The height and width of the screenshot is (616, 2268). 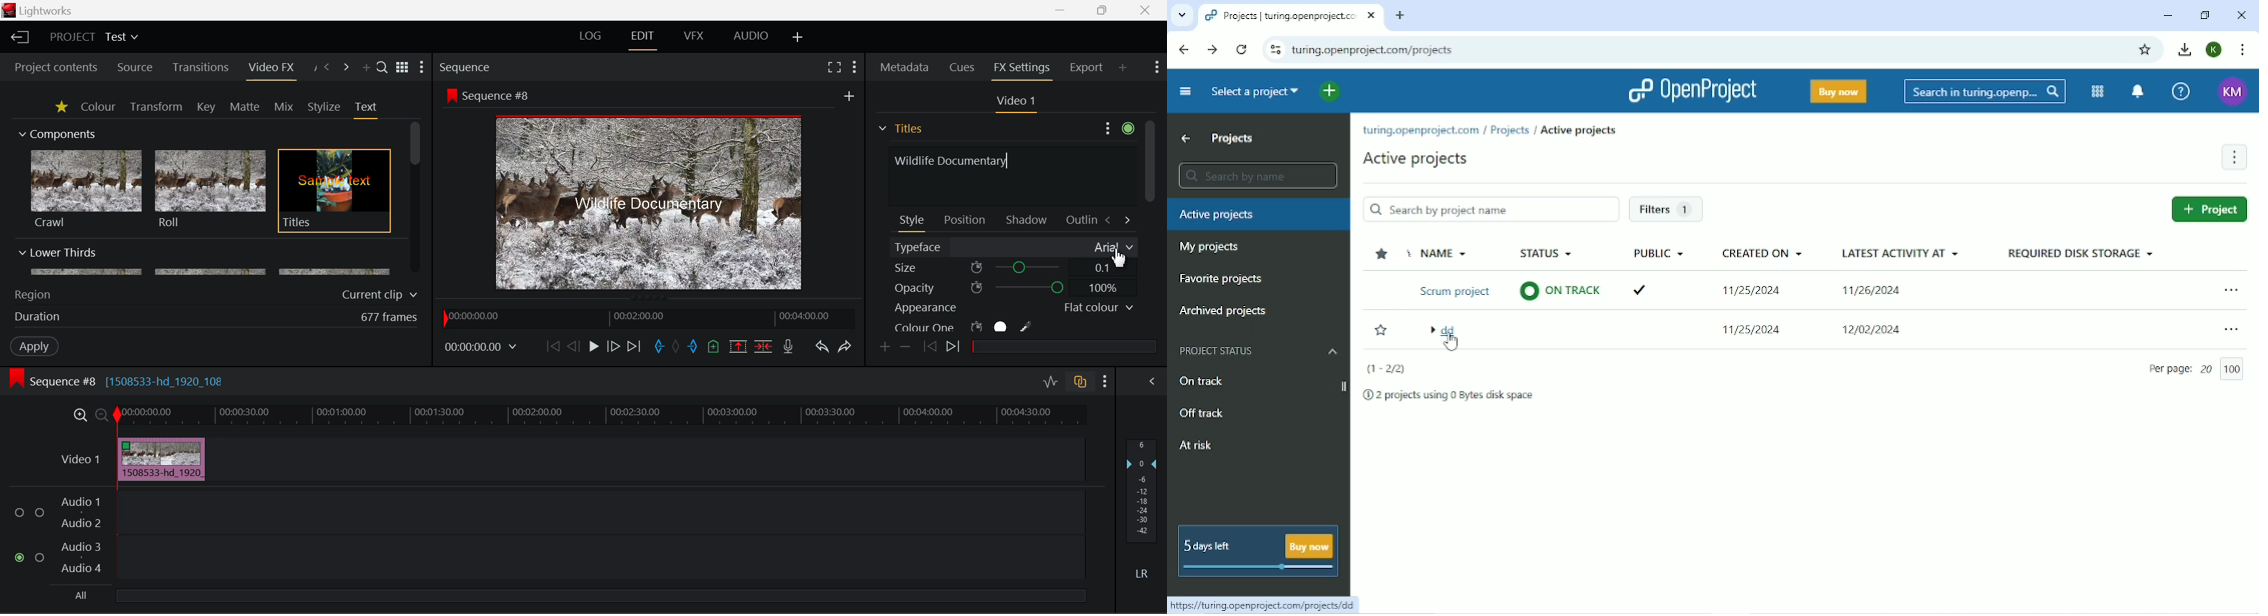 What do you see at coordinates (1150, 382) in the screenshot?
I see `Show Audio Mix` at bounding box center [1150, 382].